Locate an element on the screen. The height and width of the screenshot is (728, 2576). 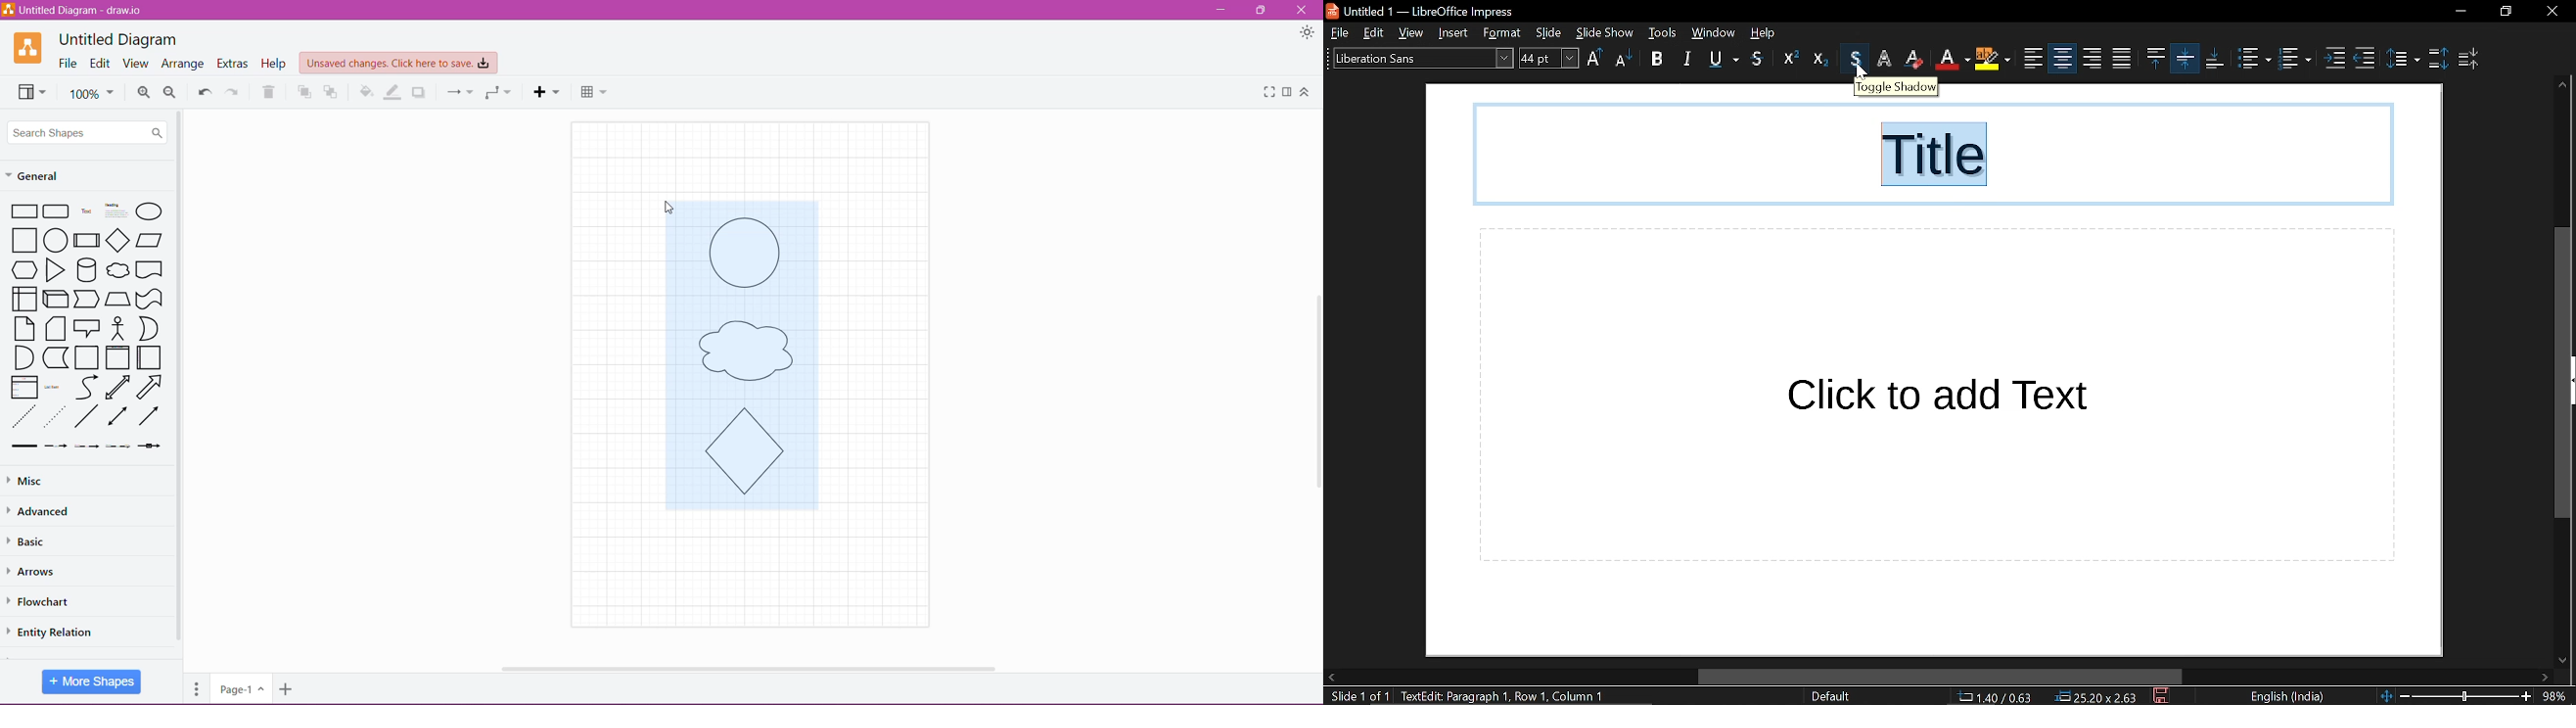
Zoom Out is located at coordinates (170, 92).